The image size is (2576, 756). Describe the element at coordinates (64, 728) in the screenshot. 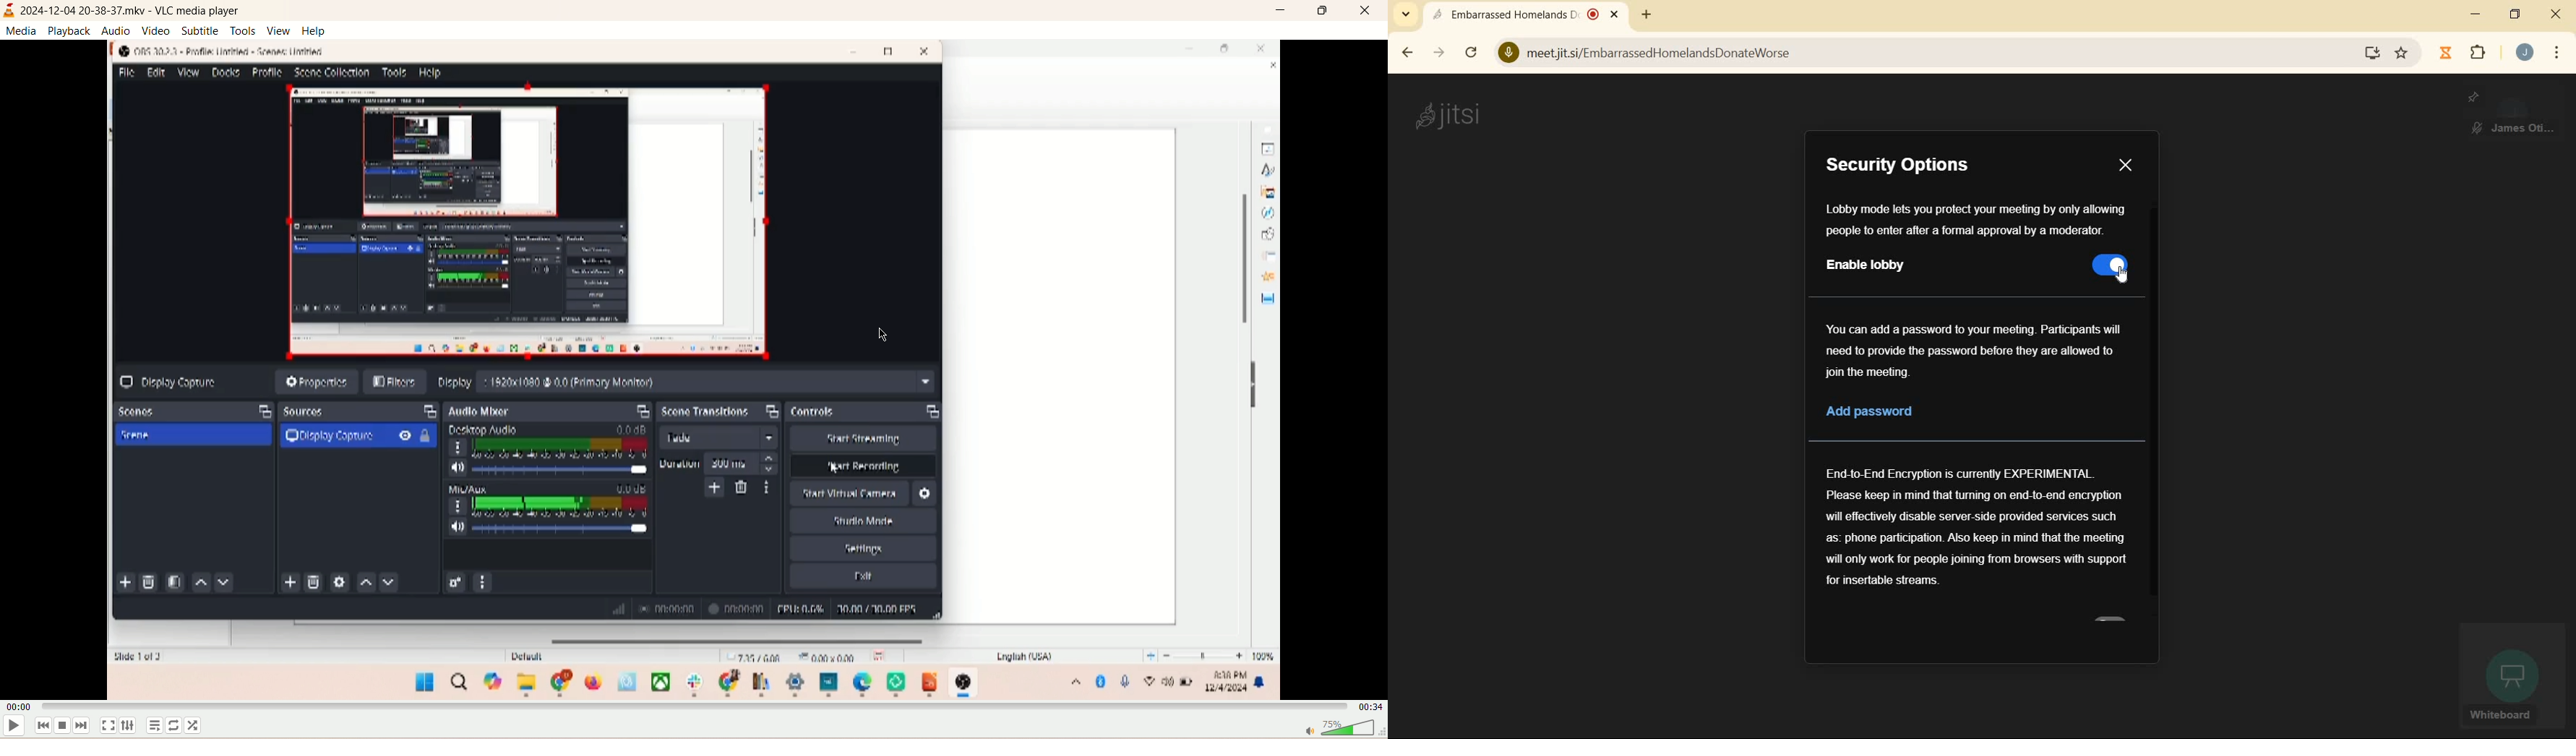

I see `stop` at that location.